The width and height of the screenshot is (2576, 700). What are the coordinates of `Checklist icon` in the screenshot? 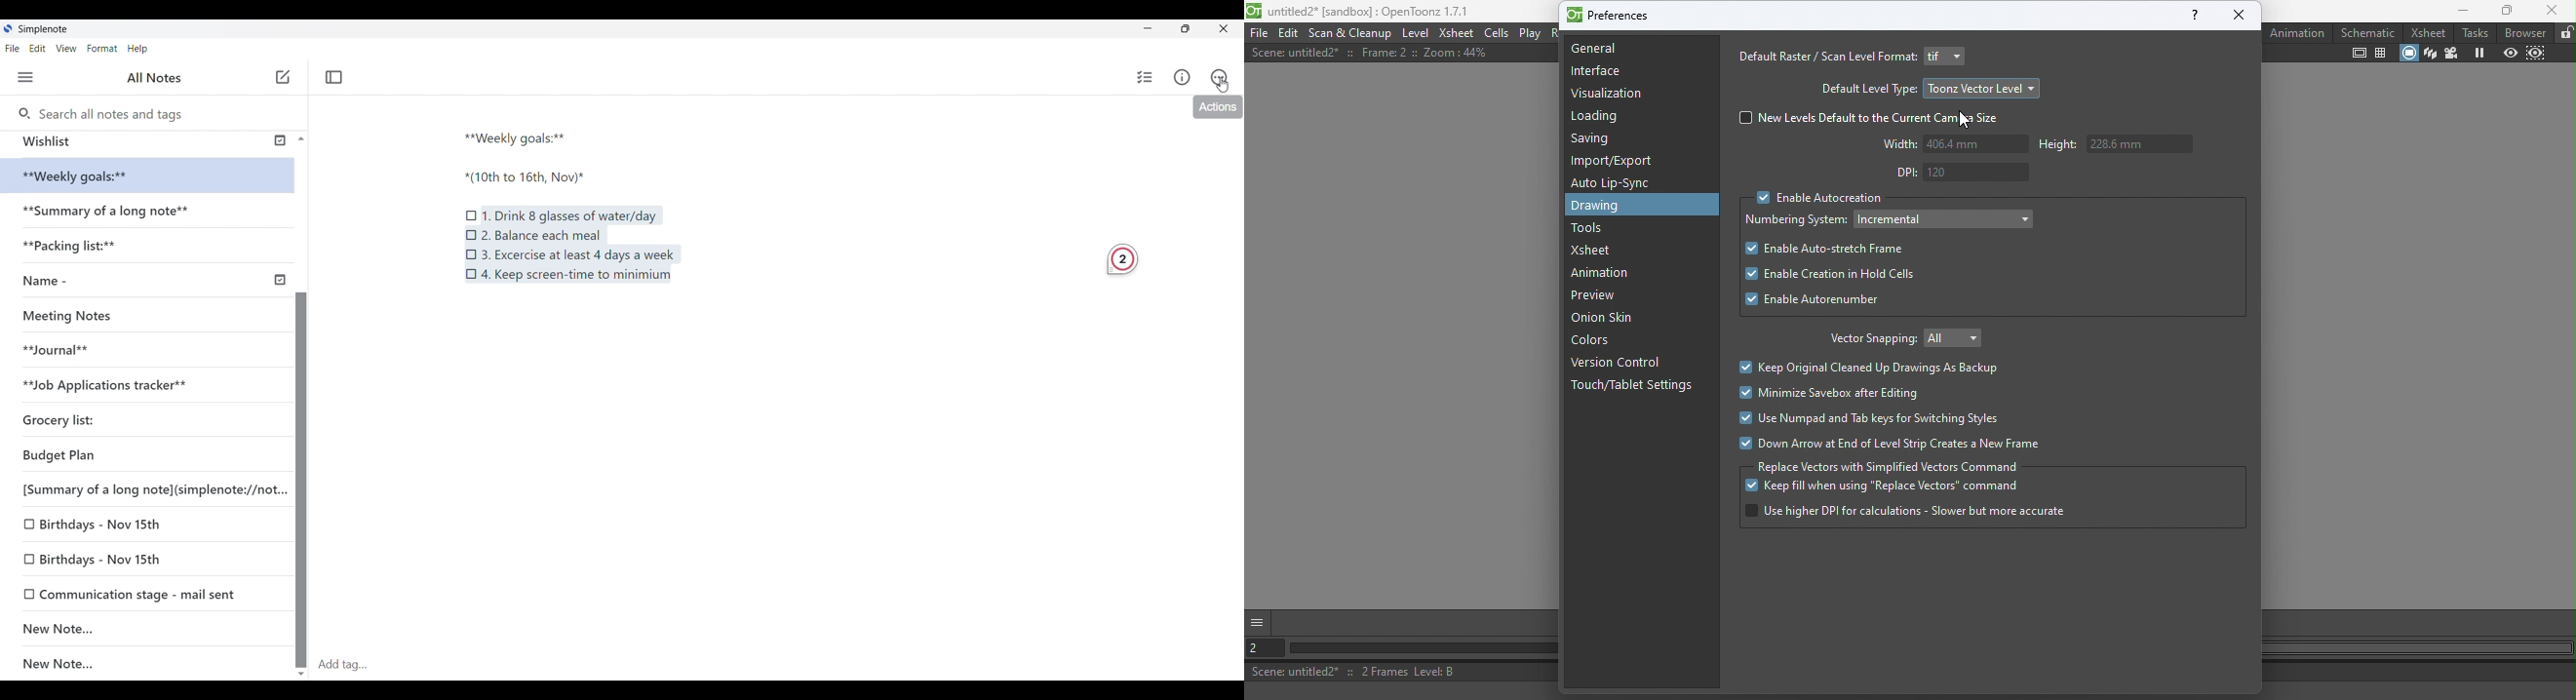 It's located at (472, 274).